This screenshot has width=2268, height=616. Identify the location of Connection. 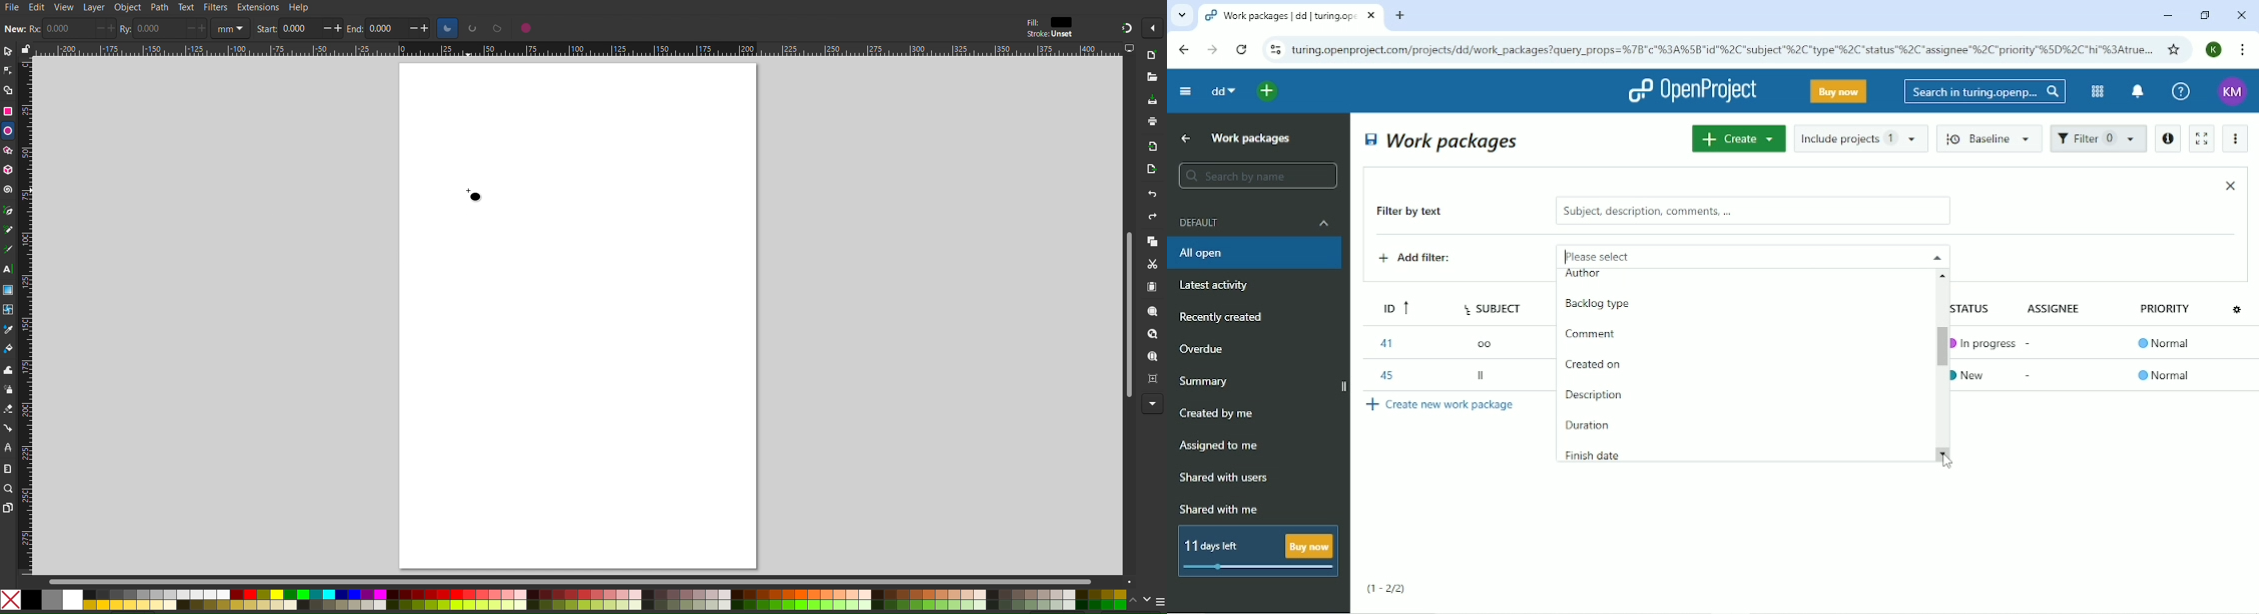
(8, 429).